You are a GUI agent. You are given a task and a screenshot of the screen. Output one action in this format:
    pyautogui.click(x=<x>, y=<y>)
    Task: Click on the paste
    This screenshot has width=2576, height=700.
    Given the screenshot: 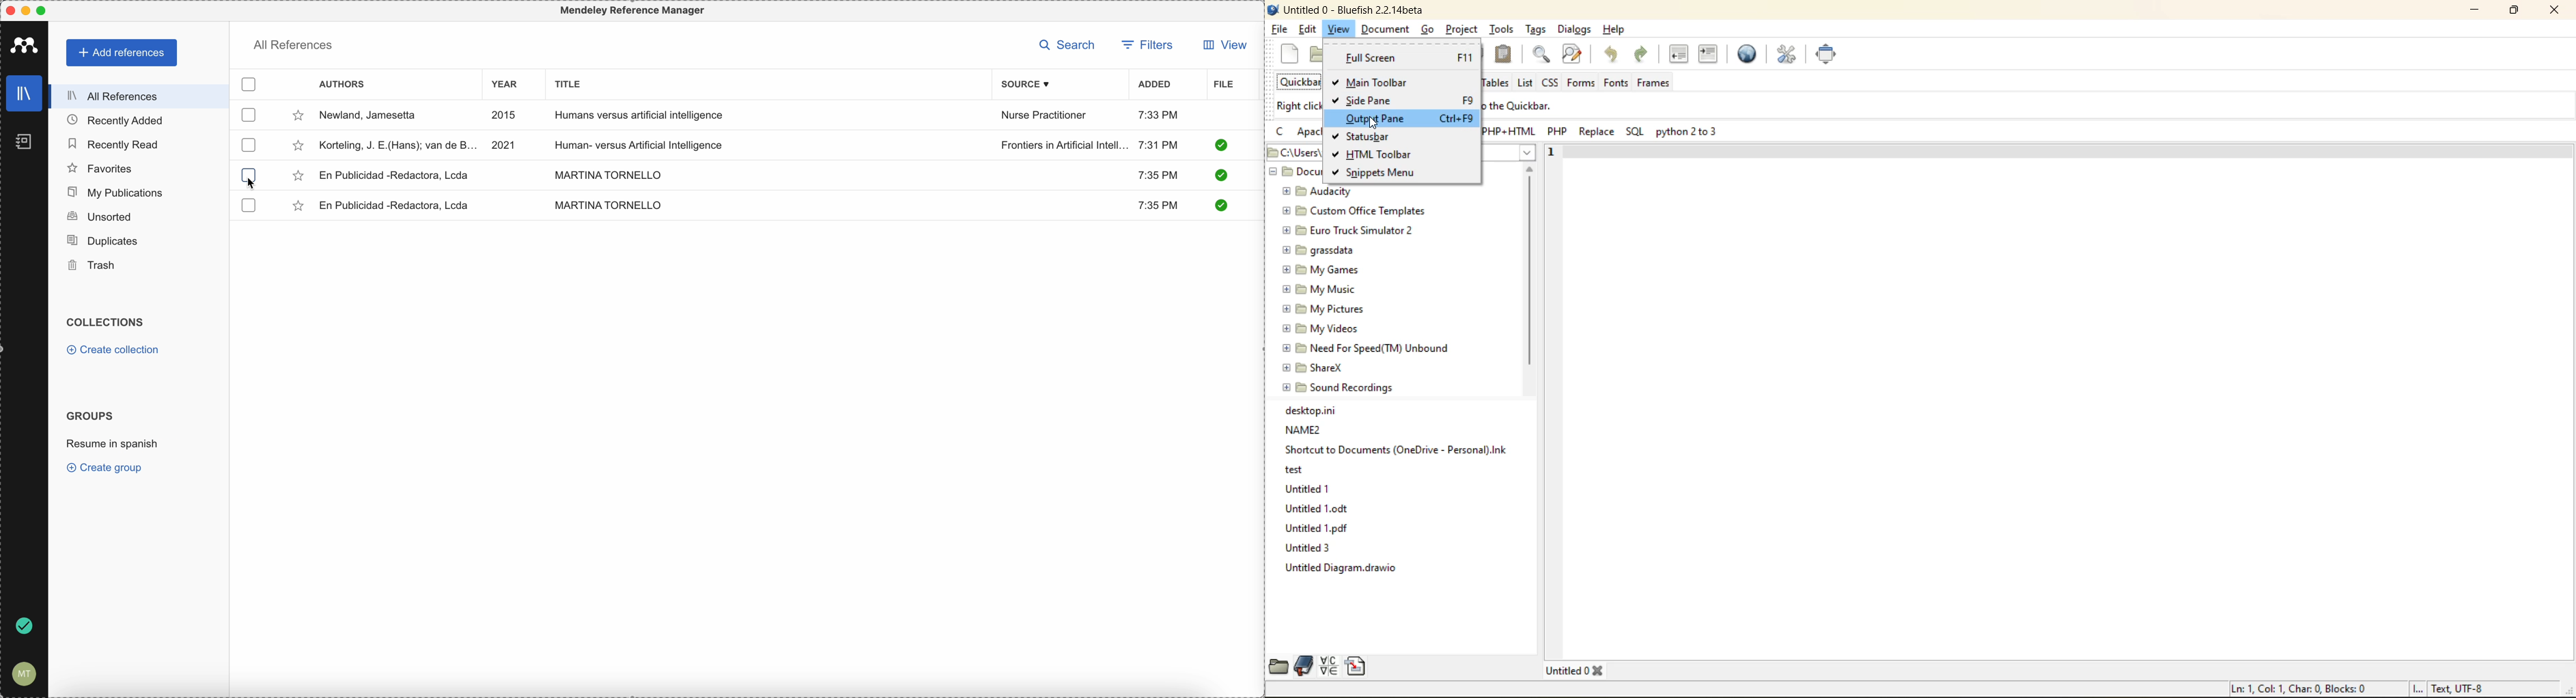 What is the action you would take?
    pyautogui.click(x=1505, y=53)
    